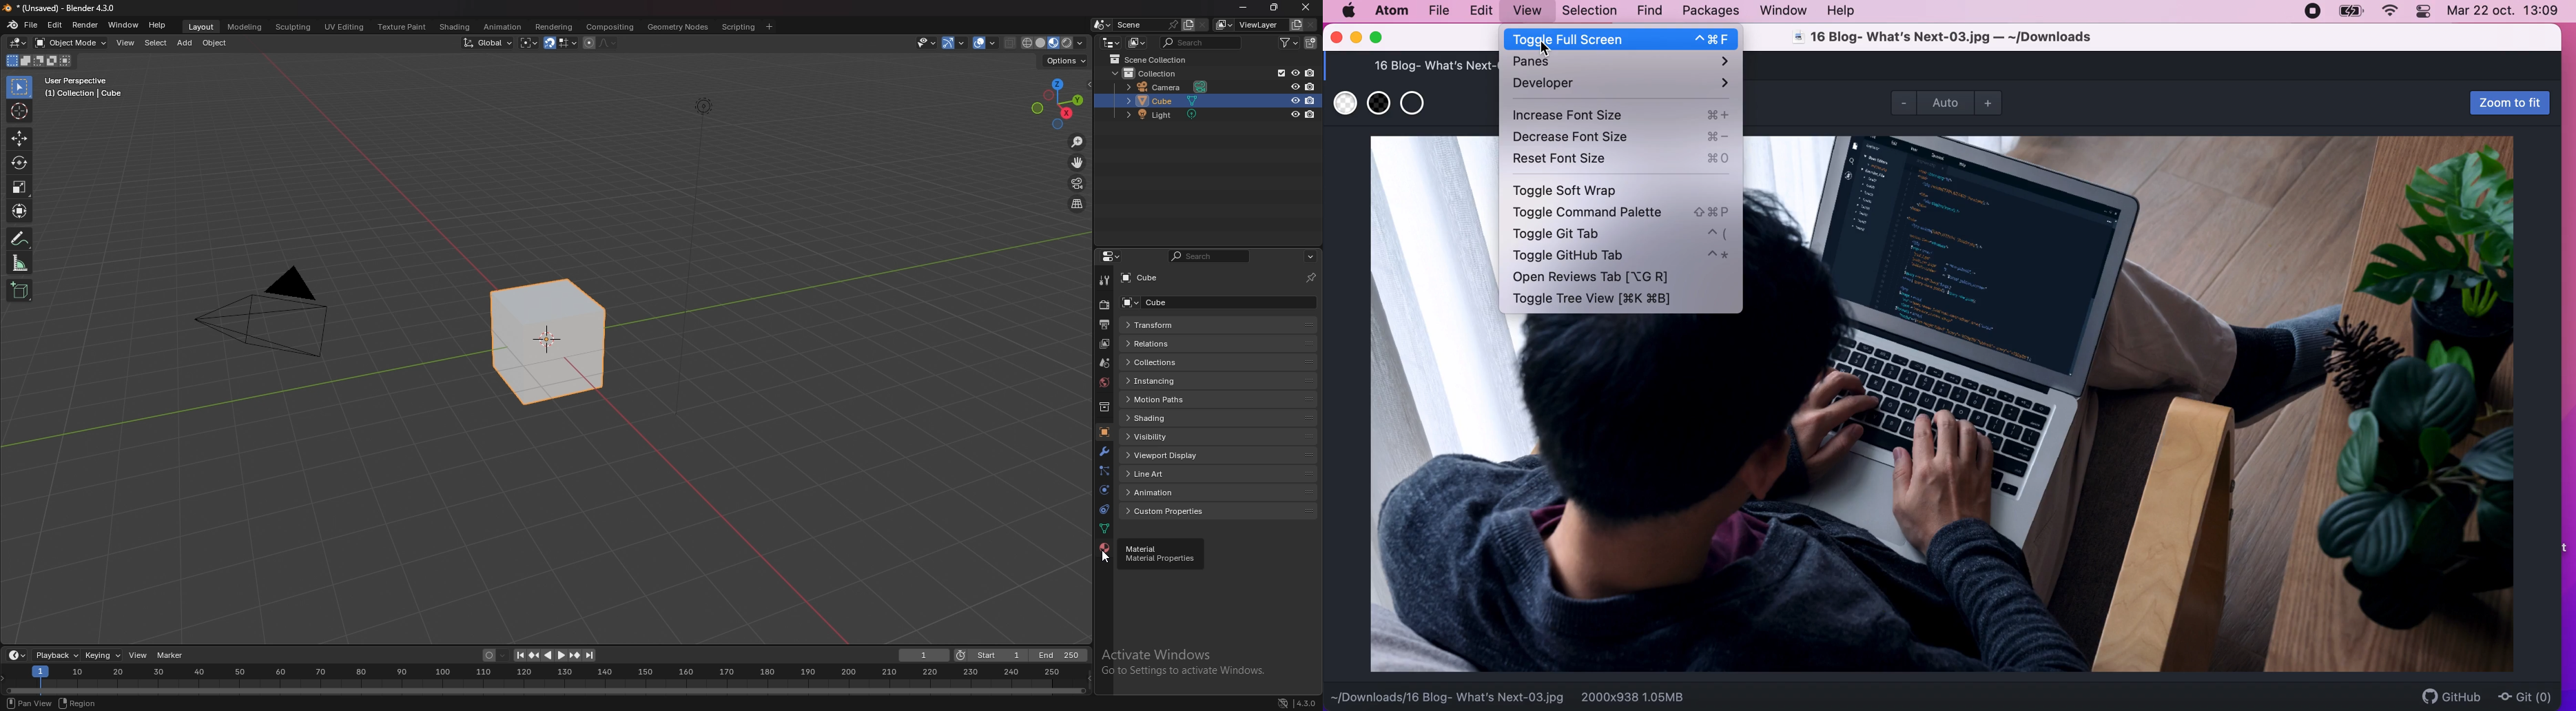  What do you see at coordinates (1103, 433) in the screenshot?
I see `object` at bounding box center [1103, 433].